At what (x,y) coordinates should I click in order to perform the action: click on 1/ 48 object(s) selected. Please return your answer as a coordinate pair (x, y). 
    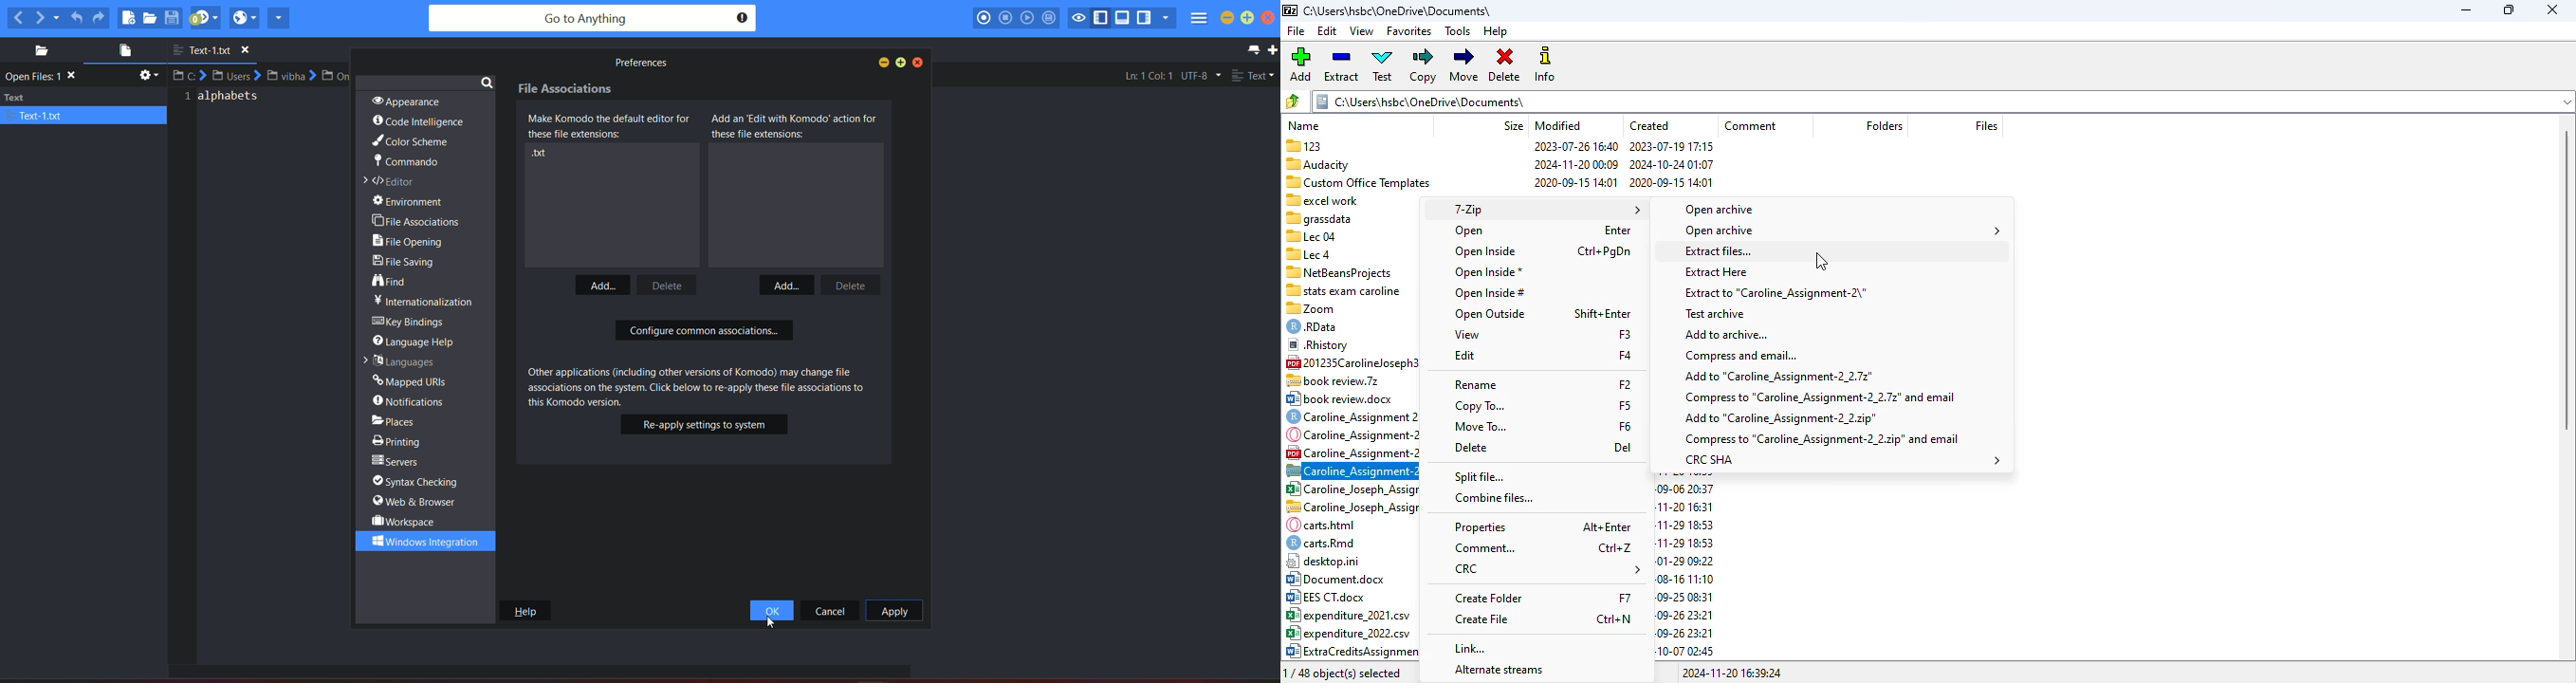
    Looking at the image, I should click on (1351, 672).